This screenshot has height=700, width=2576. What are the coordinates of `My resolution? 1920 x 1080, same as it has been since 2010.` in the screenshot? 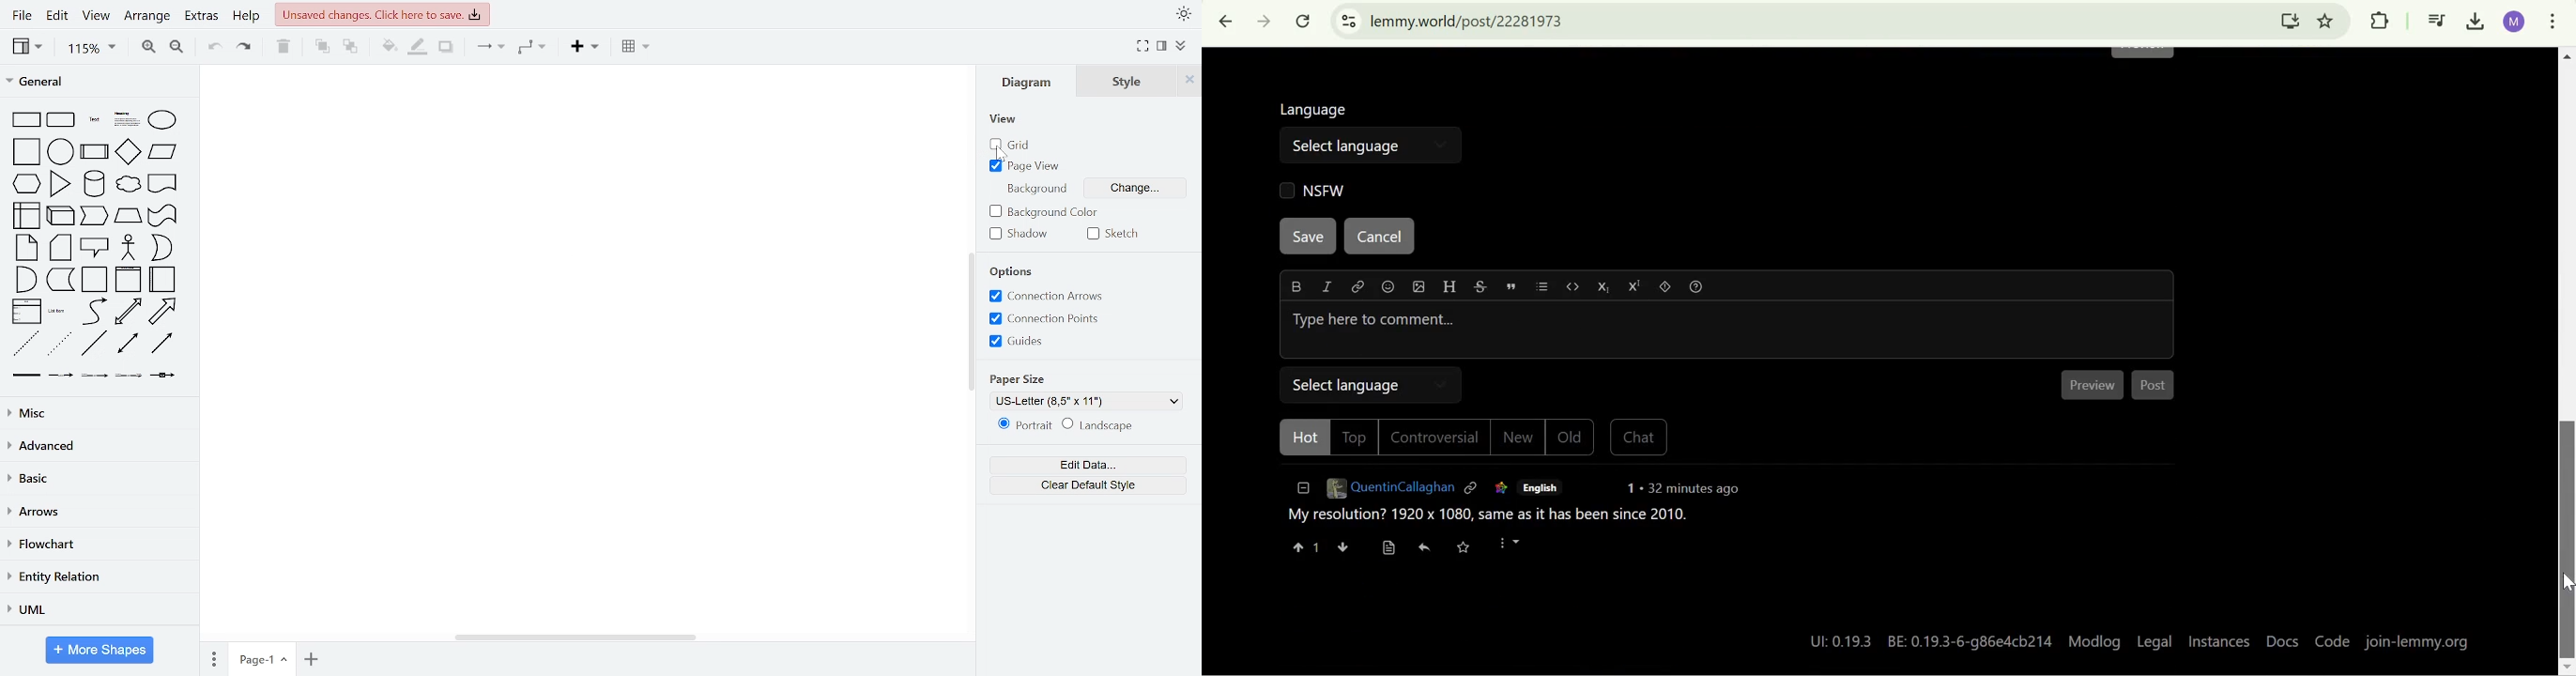 It's located at (1487, 519).